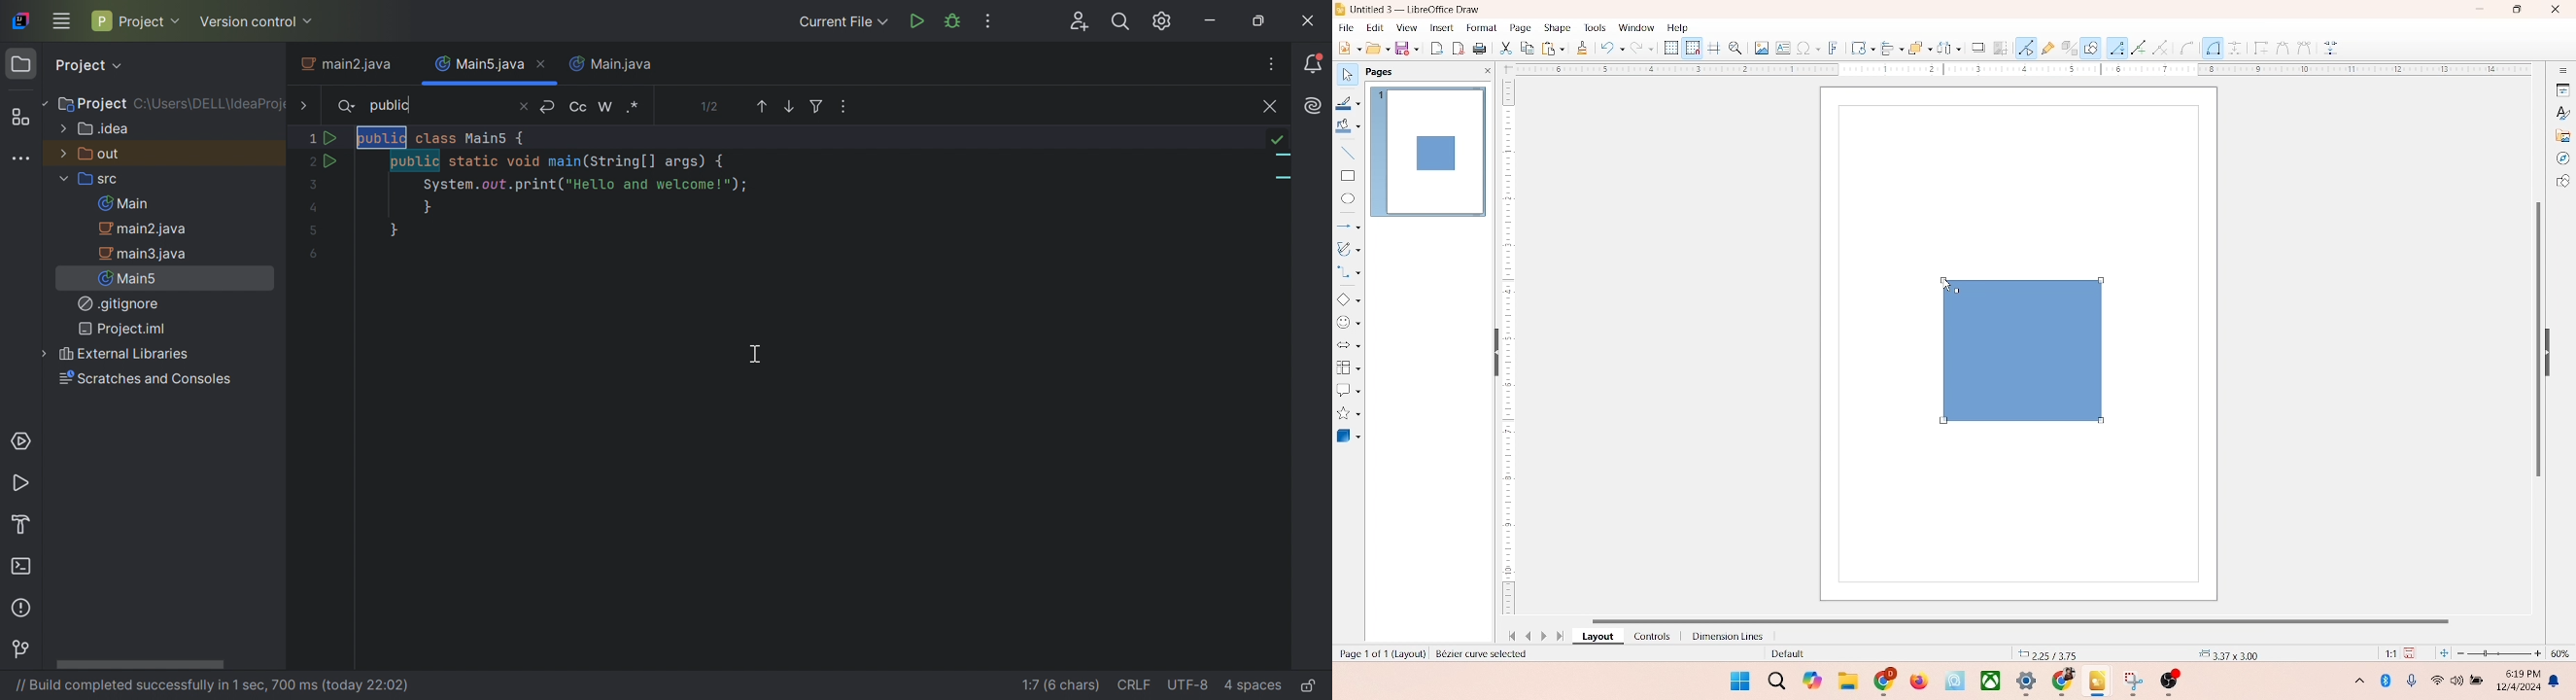  Describe the element at coordinates (1678, 27) in the screenshot. I see `help` at that location.